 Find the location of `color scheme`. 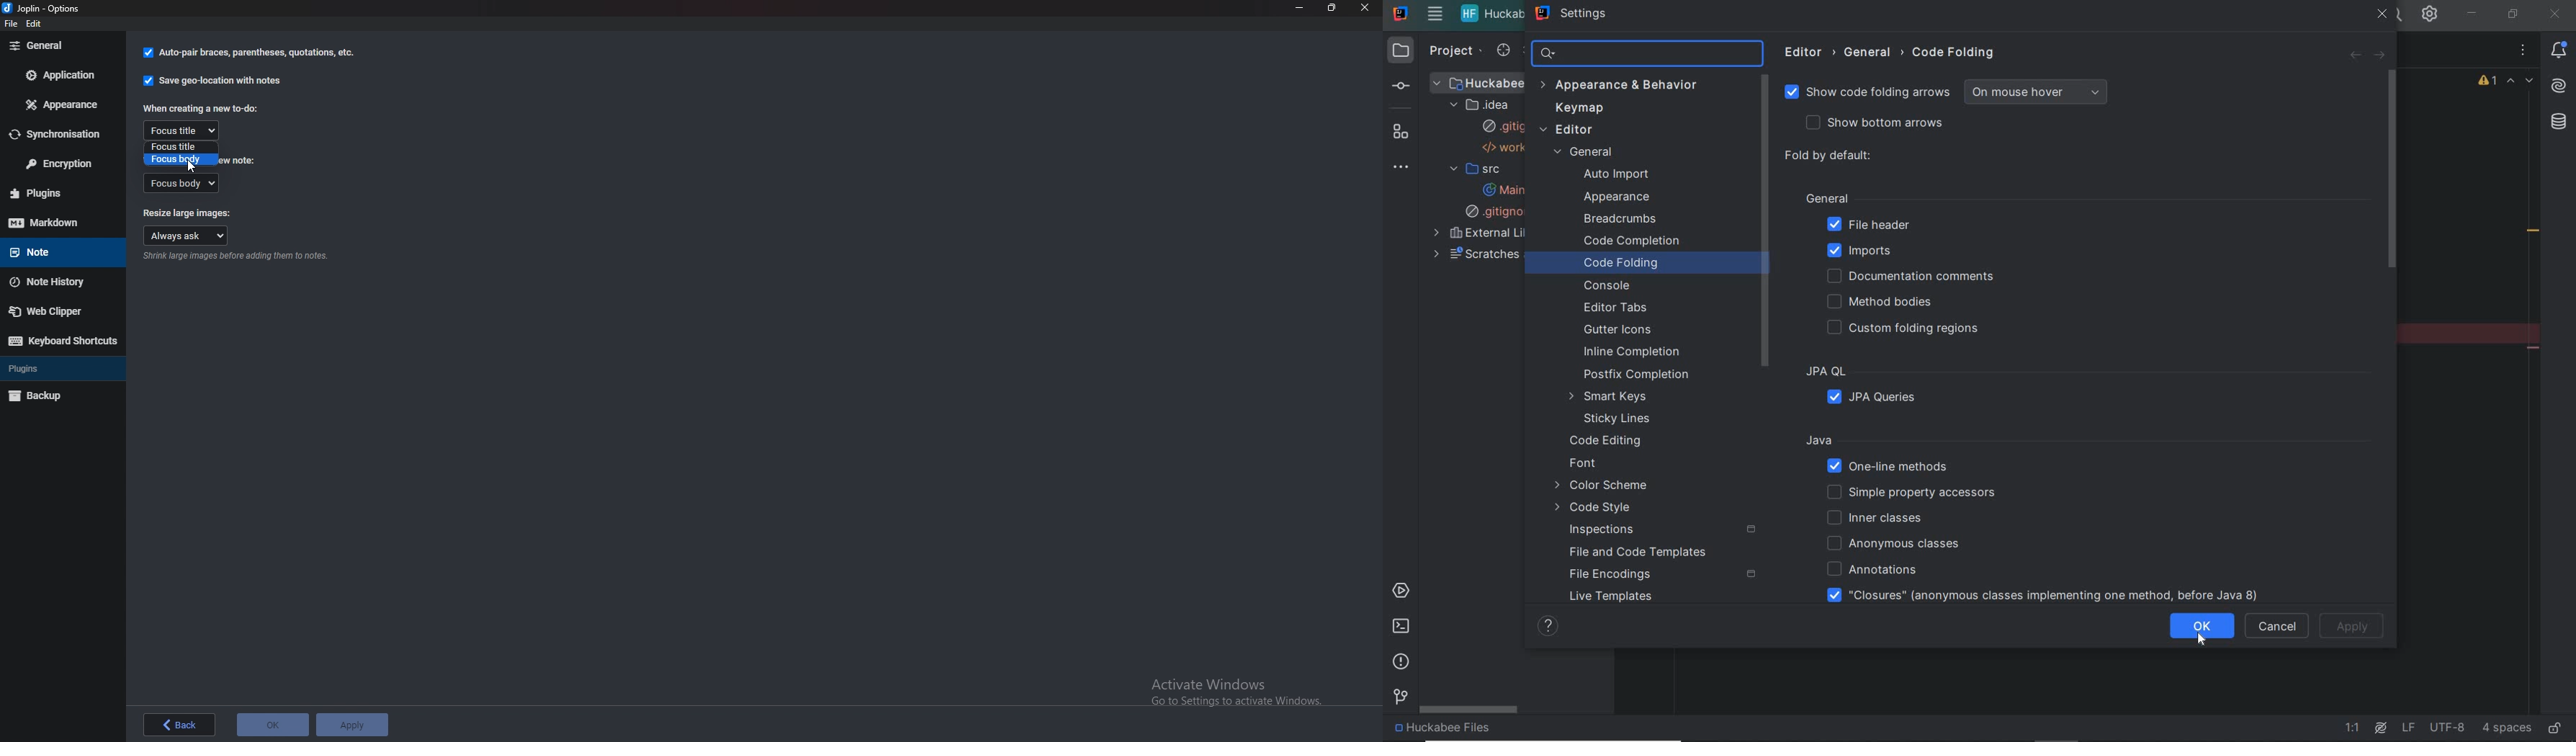

color scheme is located at coordinates (1604, 486).